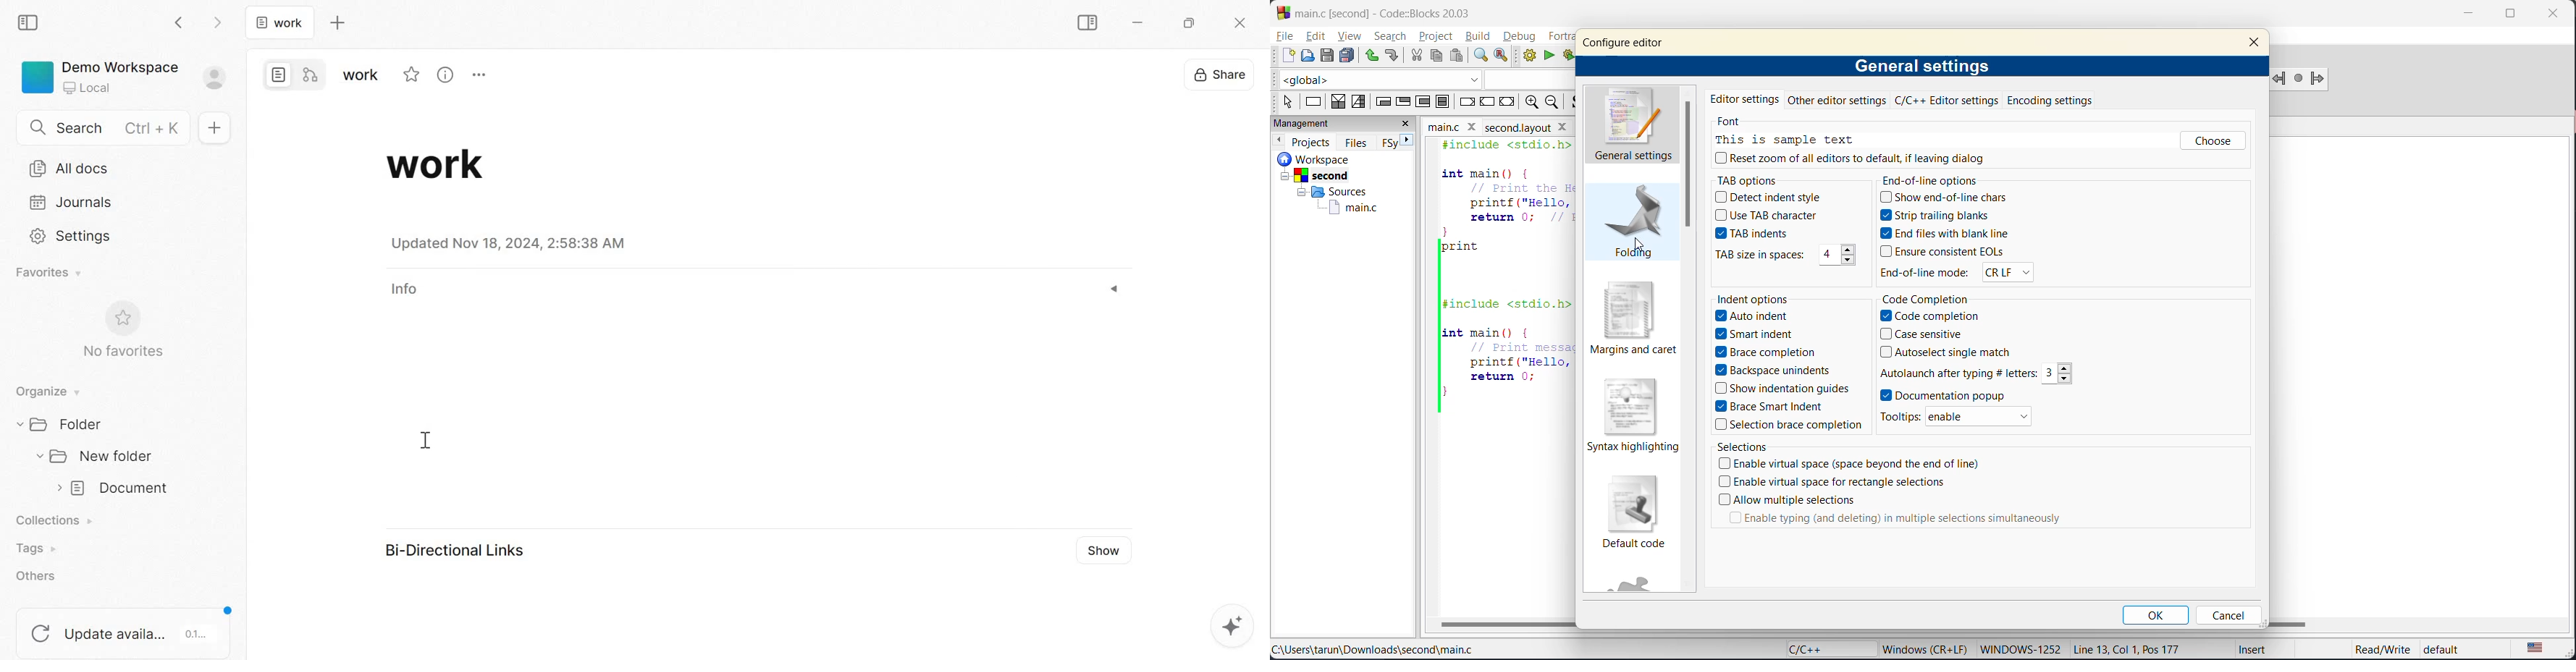 The image size is (2576, 672). I want to click on Show indentation guides, so click(1781, 387).